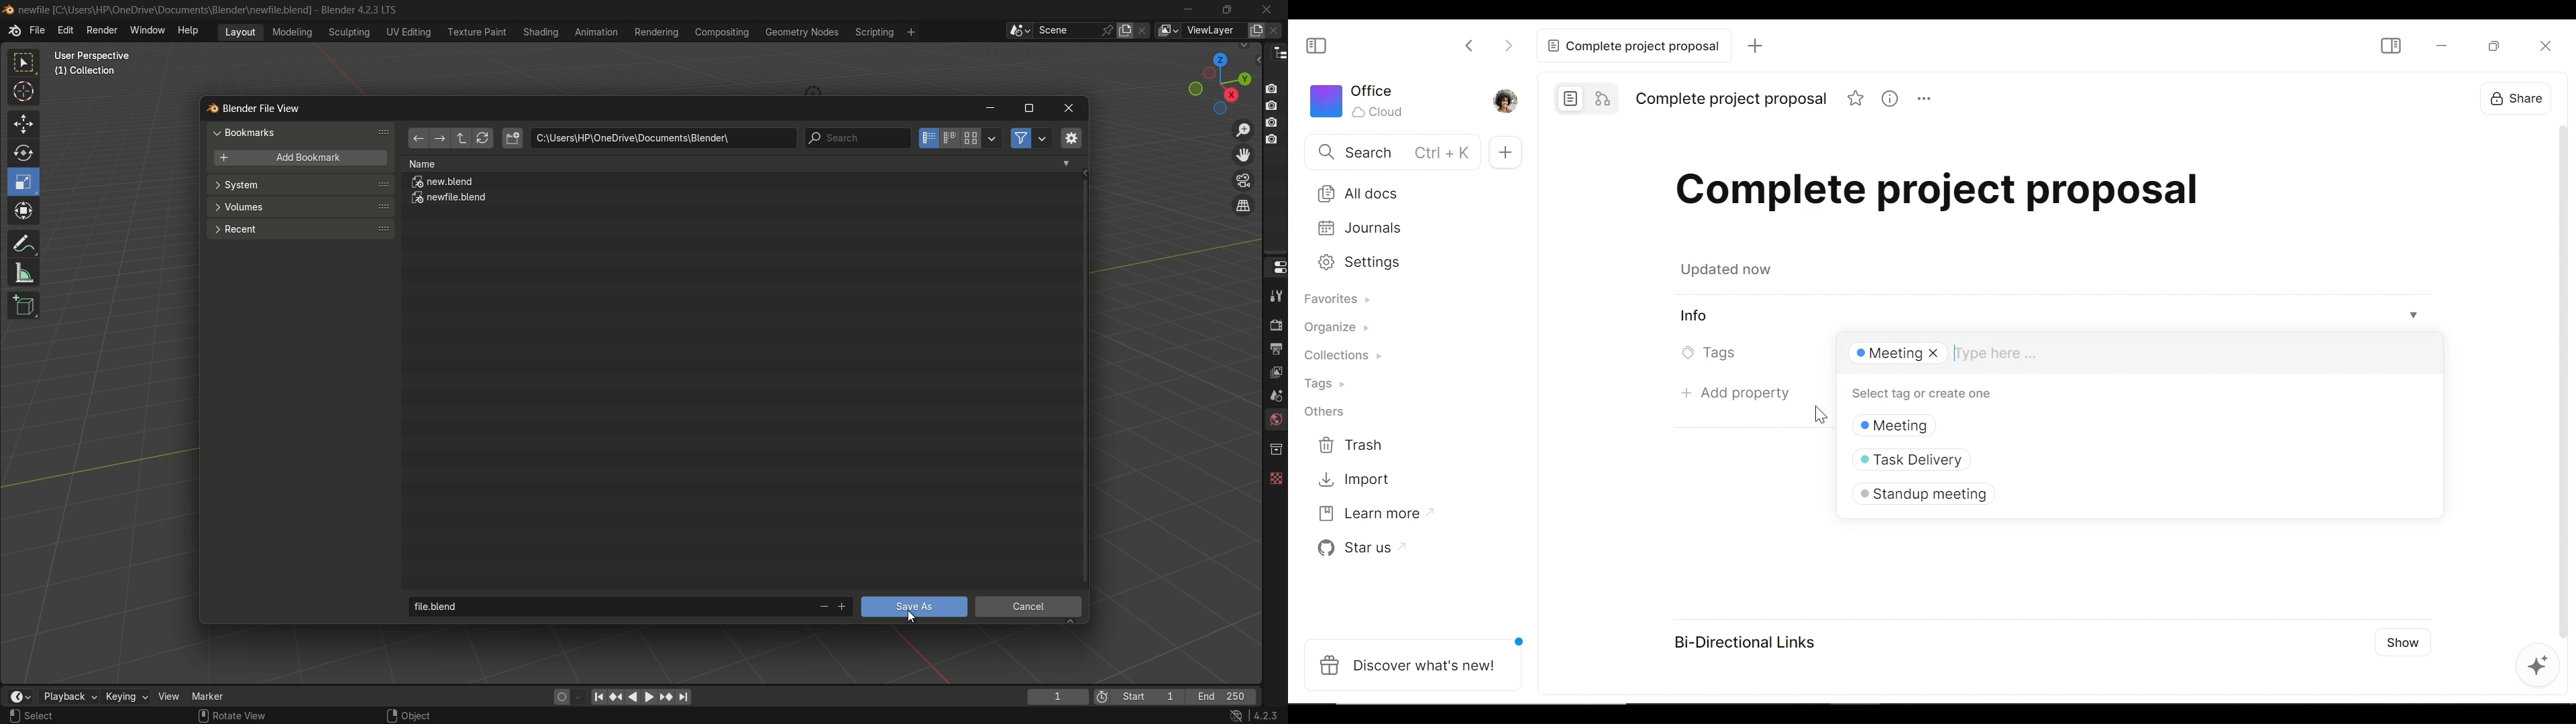 The image size is (2576, 728). I want to click on Select tag or create one, so click(1919, 394).